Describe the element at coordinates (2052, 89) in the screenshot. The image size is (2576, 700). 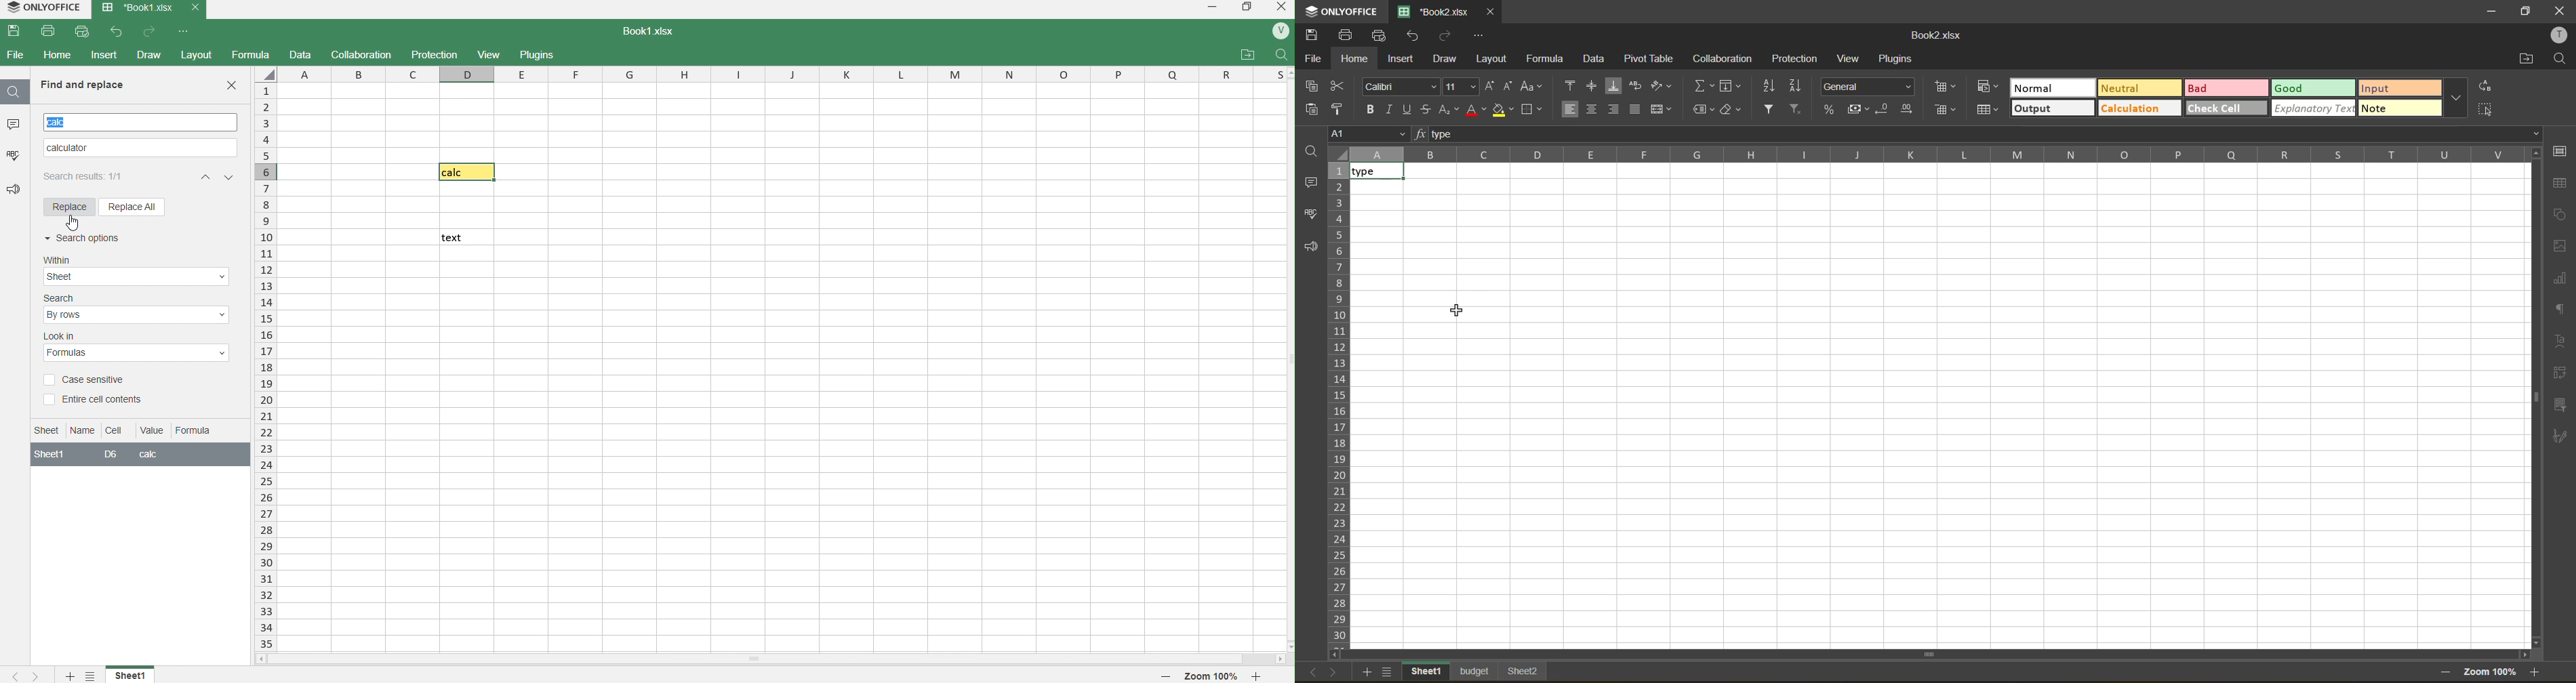
I see `normal` at that location.